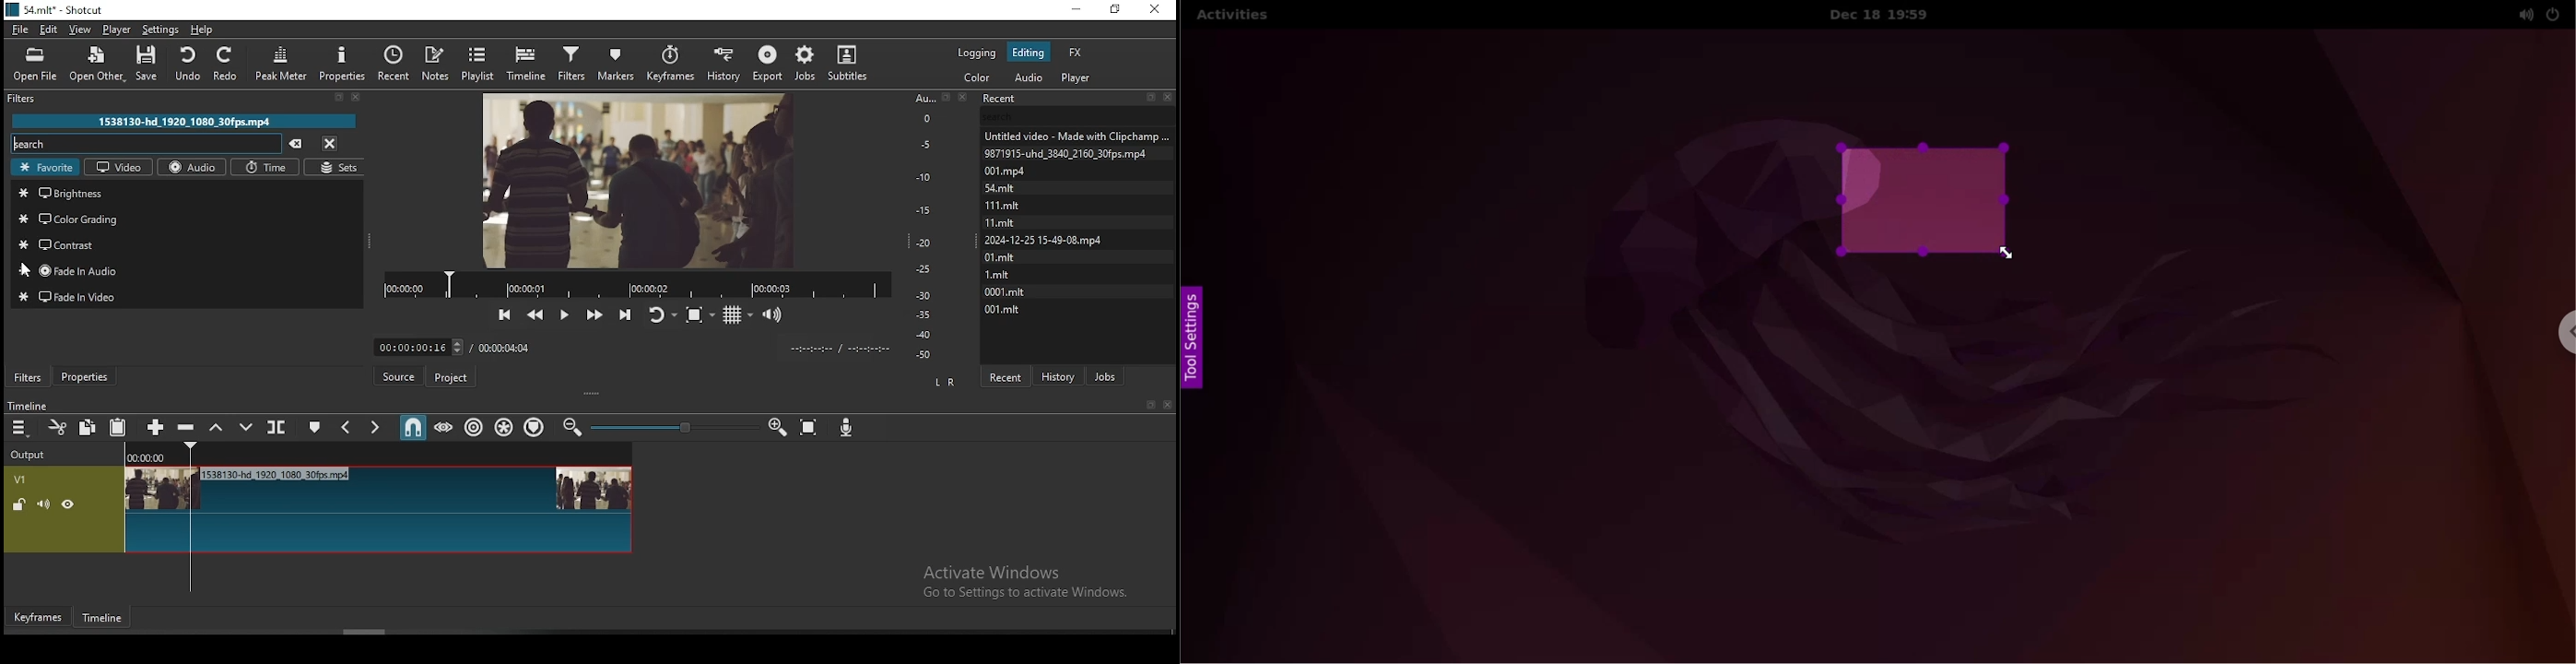 This screenshot has height=672, width=2576. What do you see at coordinates (637, 178) in the screenshot?
I see `video preview` at bounding box center [637, 178].